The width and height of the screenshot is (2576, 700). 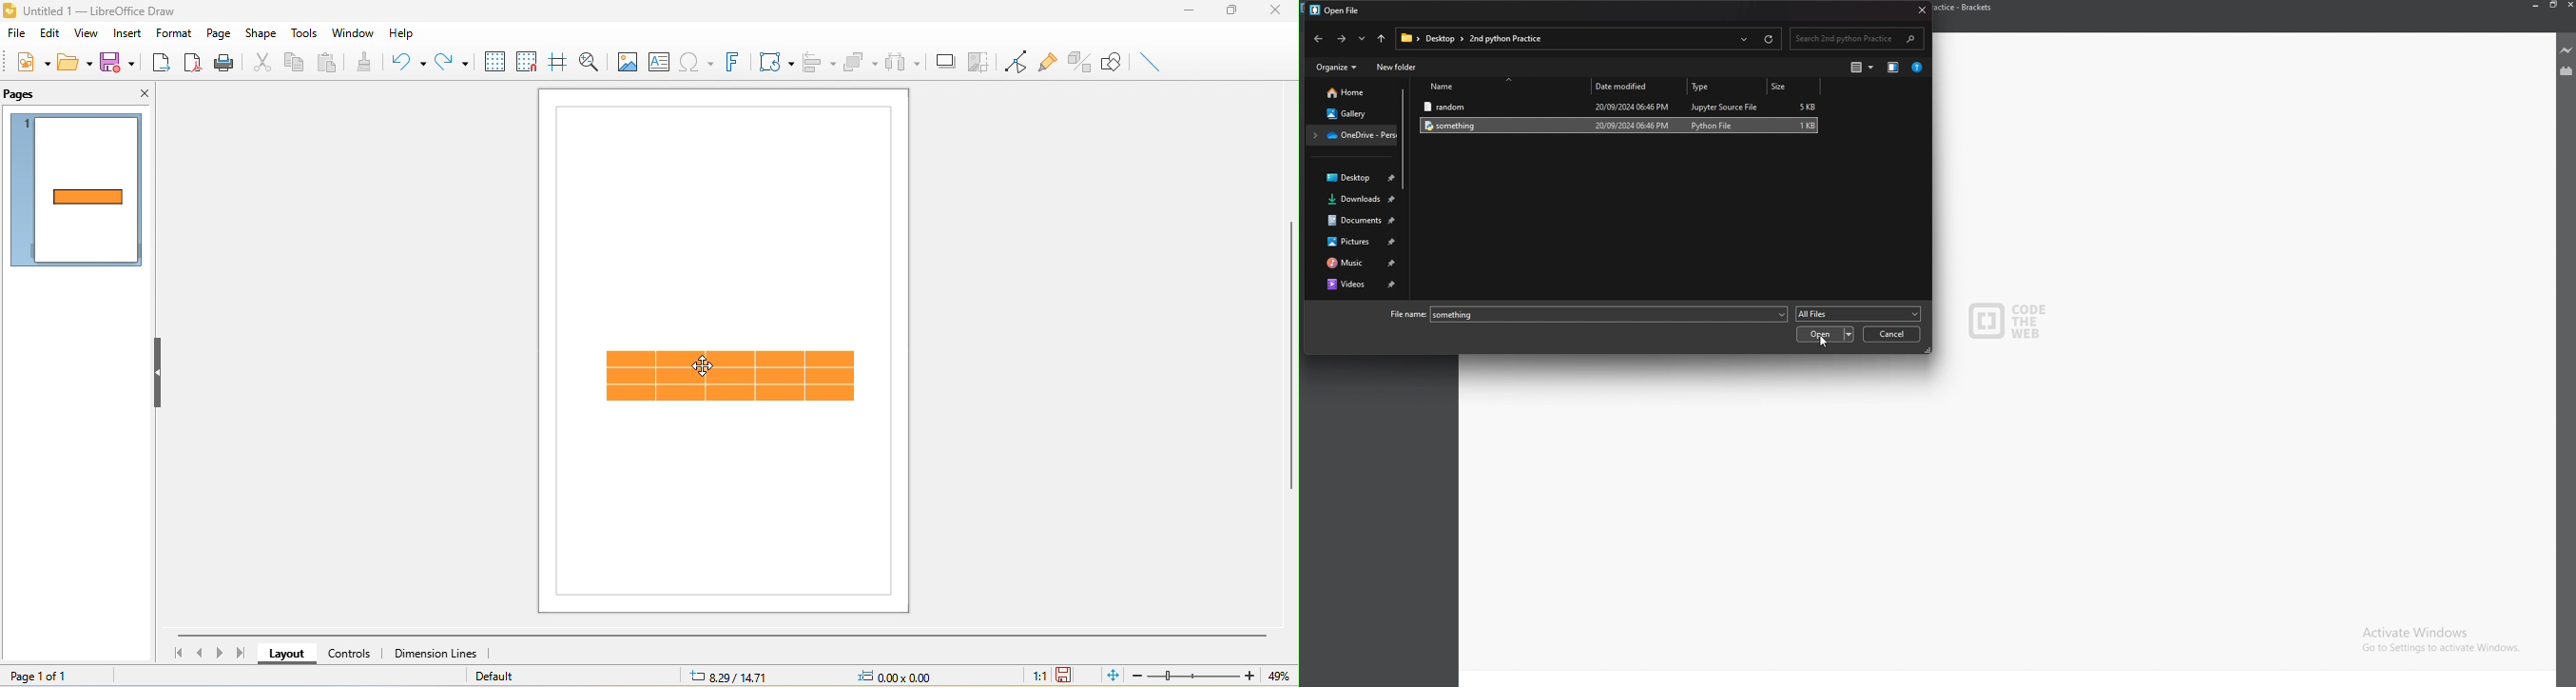 What do you see at coordinates (1743, 39) in the screenshot?
I see `recent` at bounding box center [1743, 39].